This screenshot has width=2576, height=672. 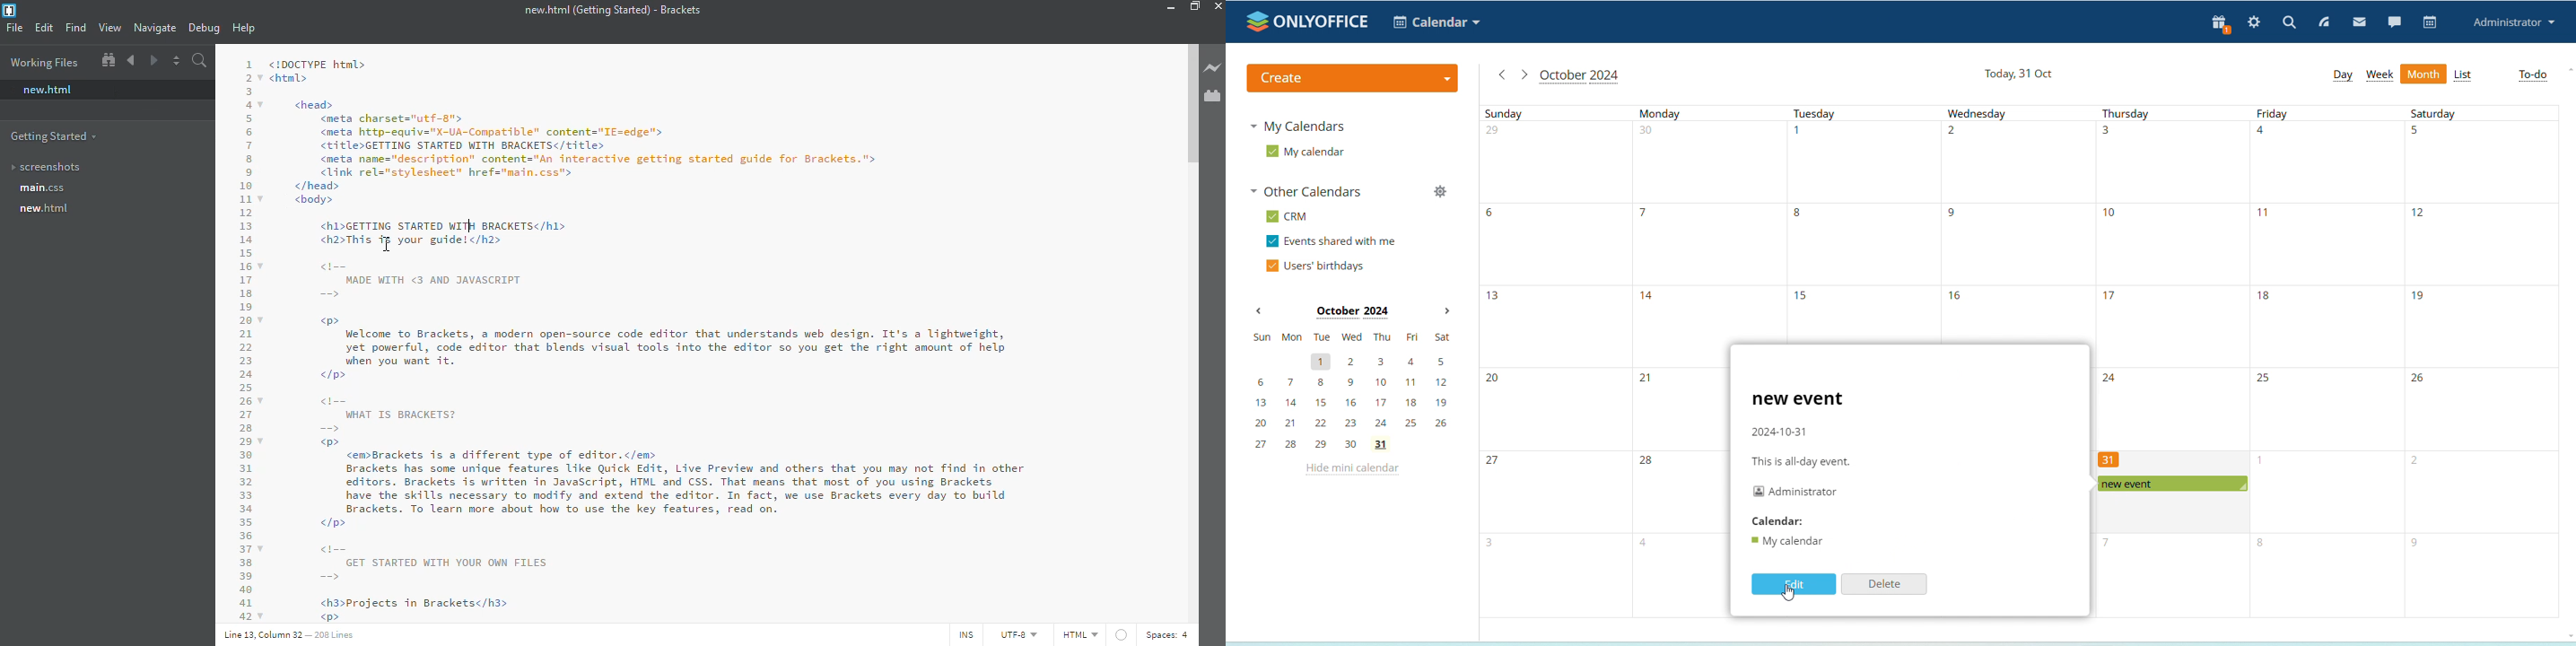 I want to click on cod eline, so click(x=246, y=338).